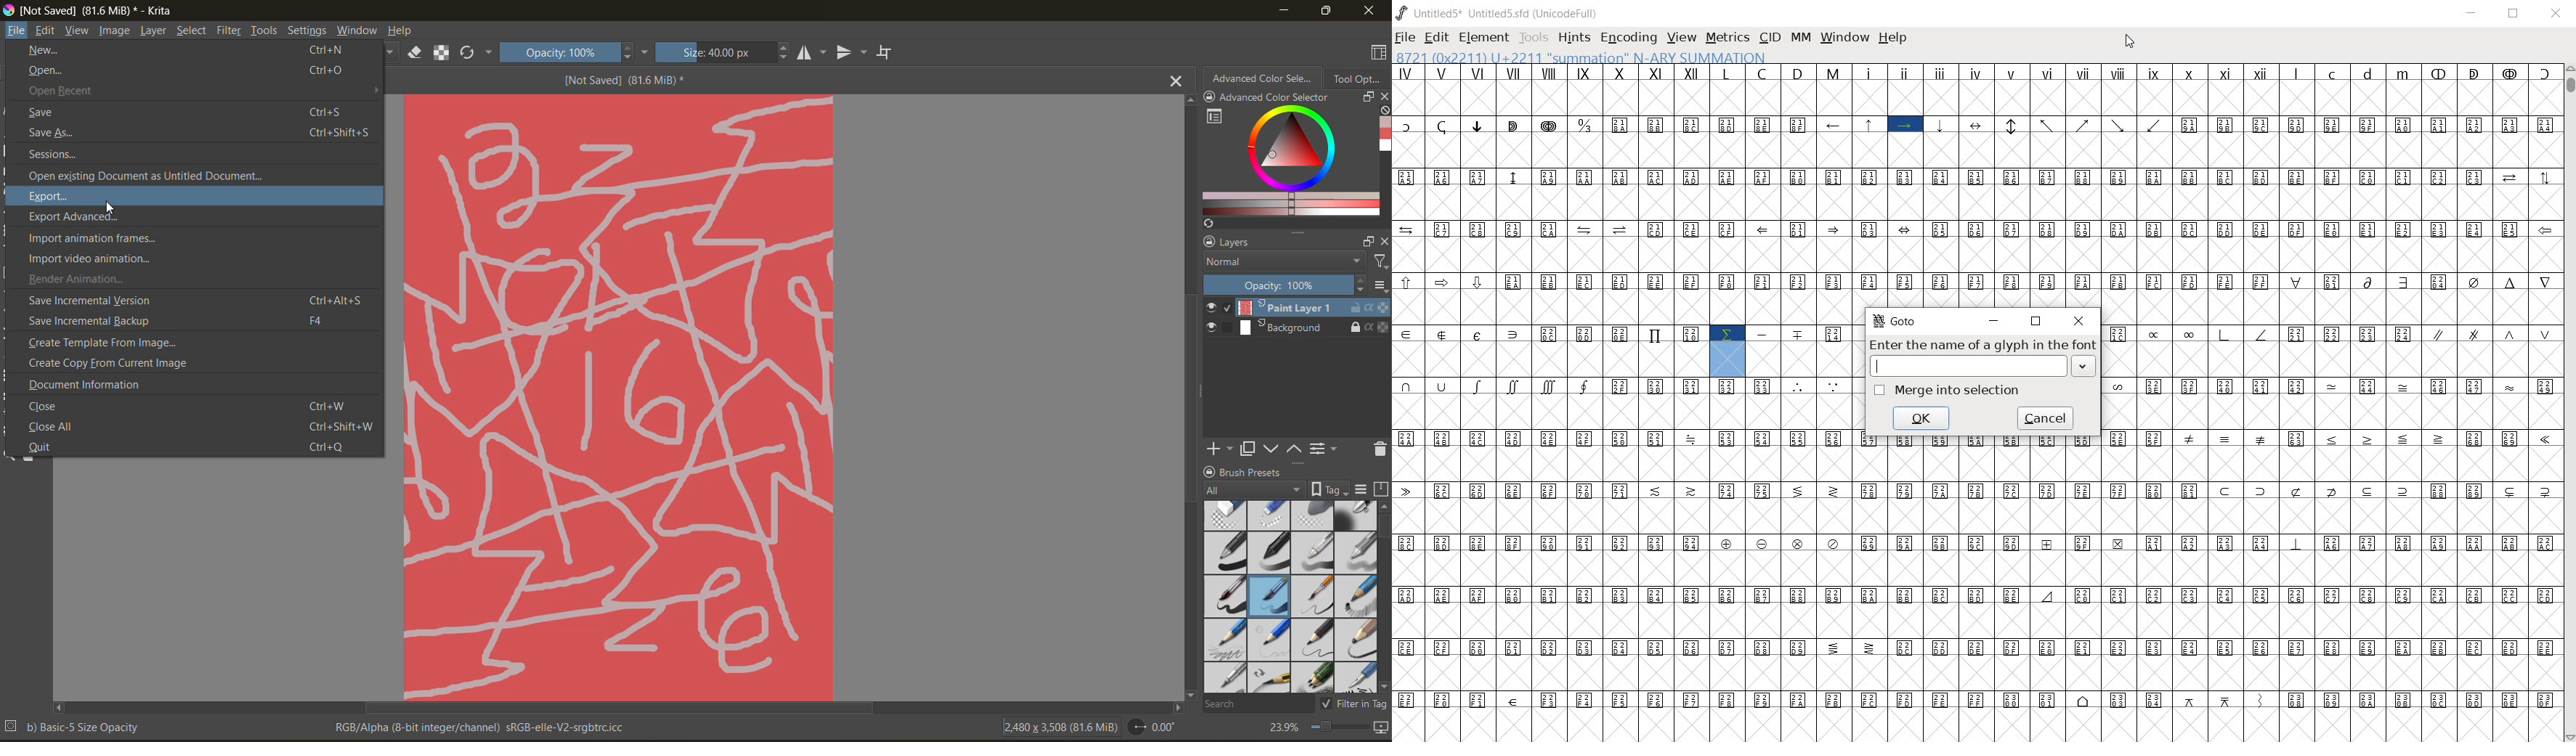  I want to click on roman numerals, so click(1552, 73).